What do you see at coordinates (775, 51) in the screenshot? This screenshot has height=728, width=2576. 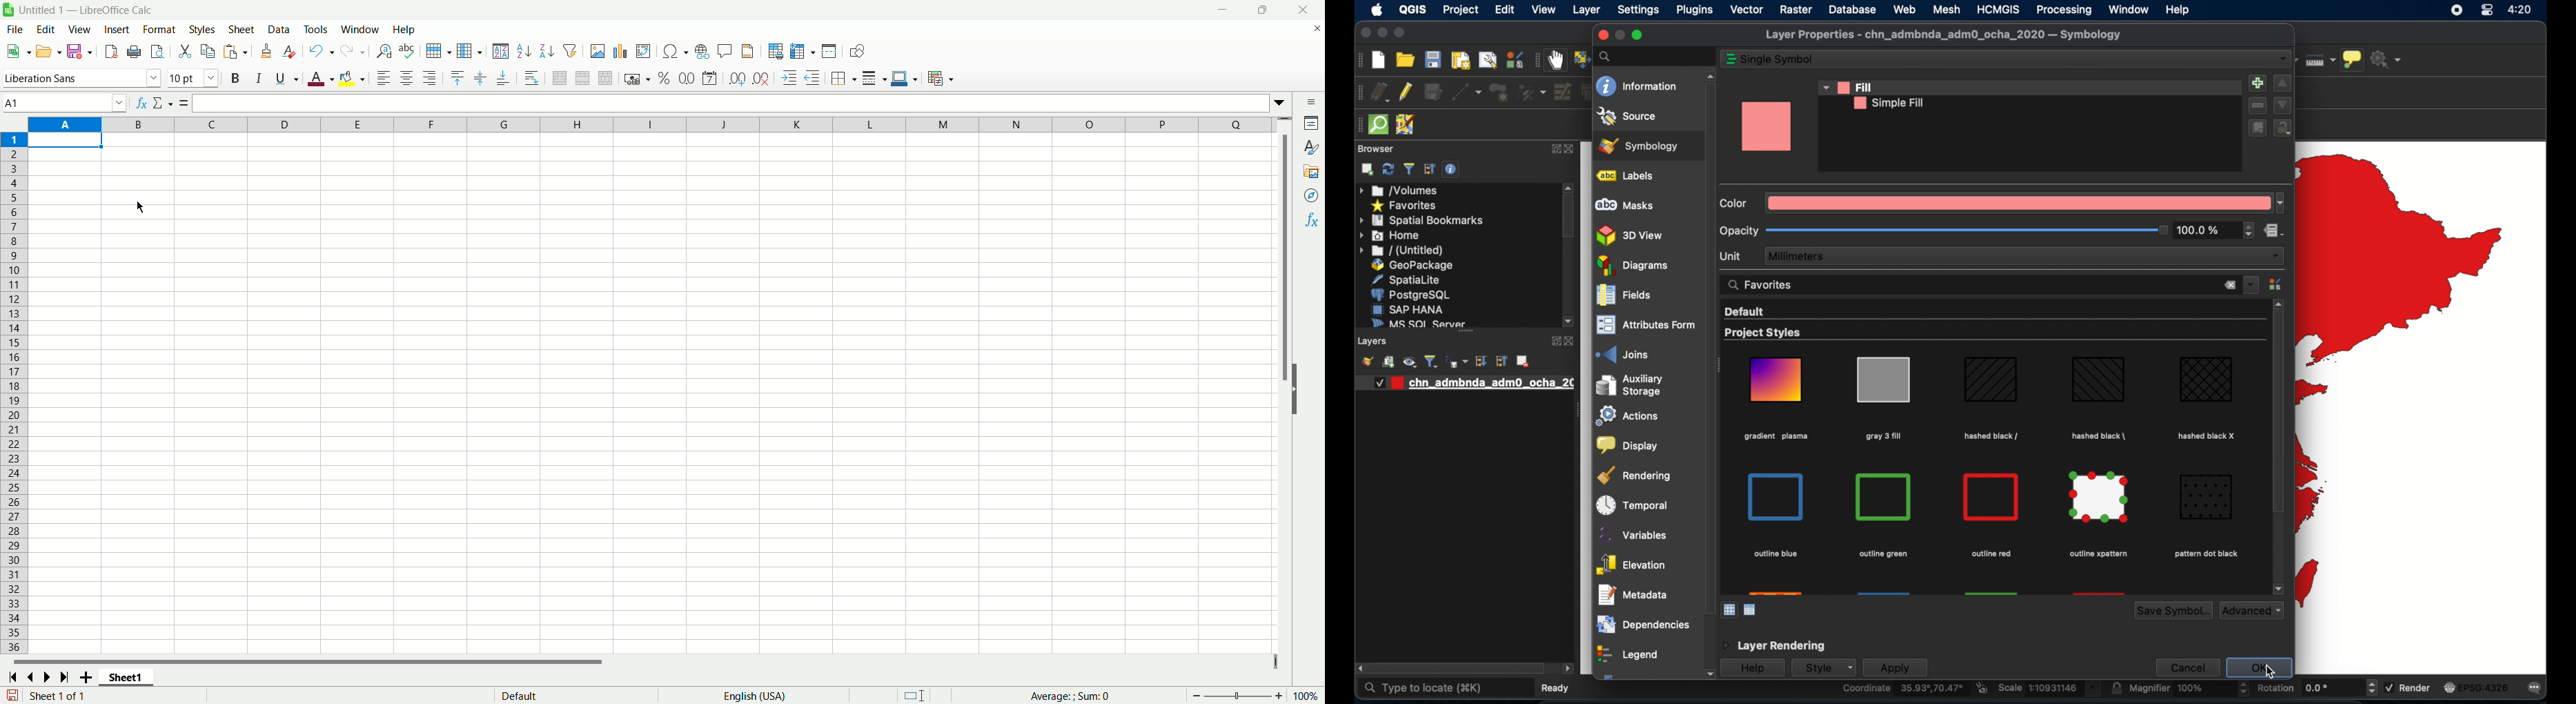 I see `define print area` at bounding box center [775, 51].